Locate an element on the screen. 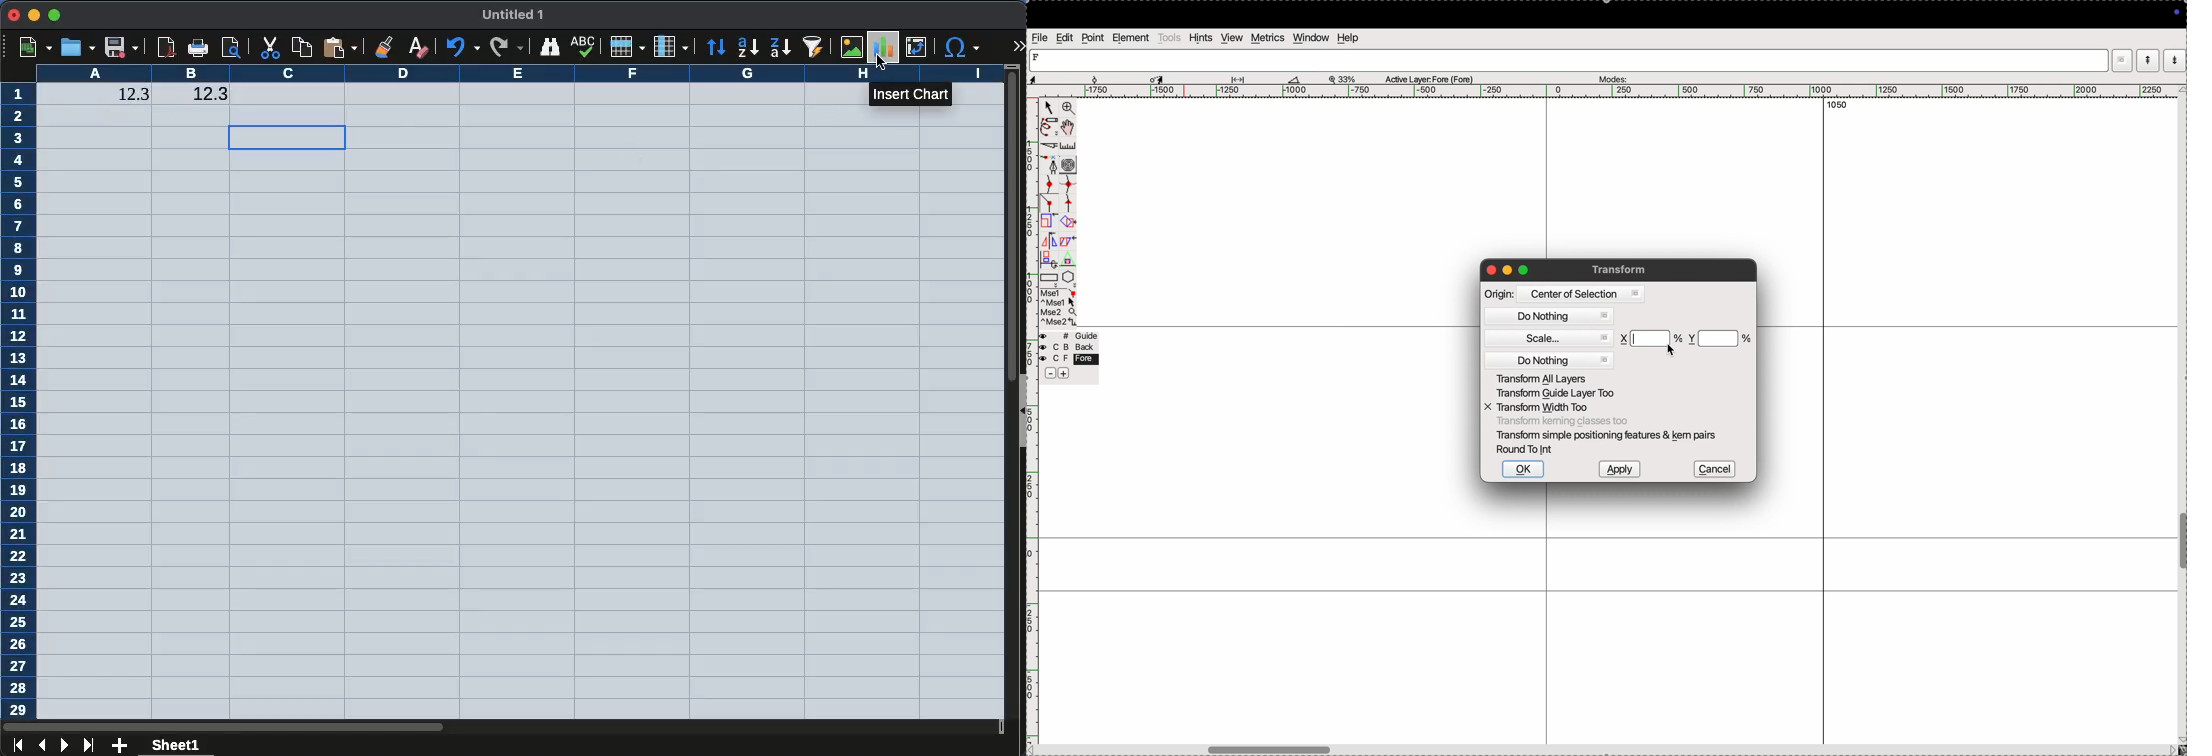  maximize is located at coordinates (56, 16).